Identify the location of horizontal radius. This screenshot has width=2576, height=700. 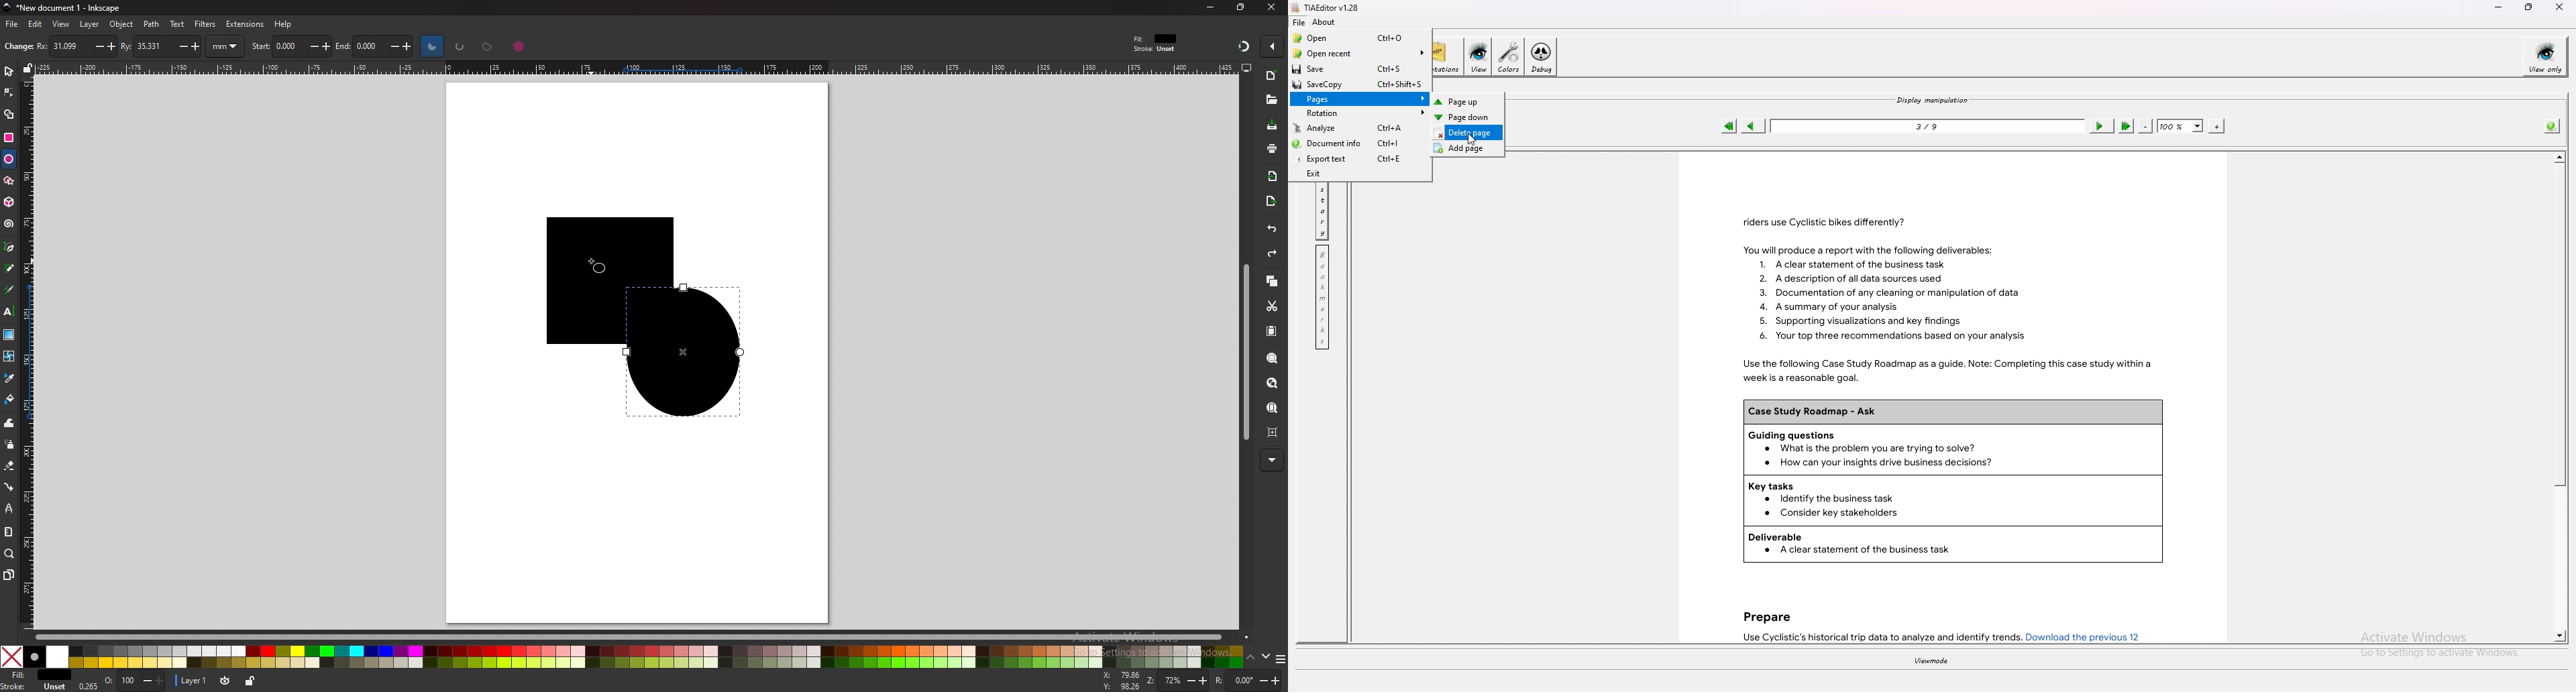
(74, 46).